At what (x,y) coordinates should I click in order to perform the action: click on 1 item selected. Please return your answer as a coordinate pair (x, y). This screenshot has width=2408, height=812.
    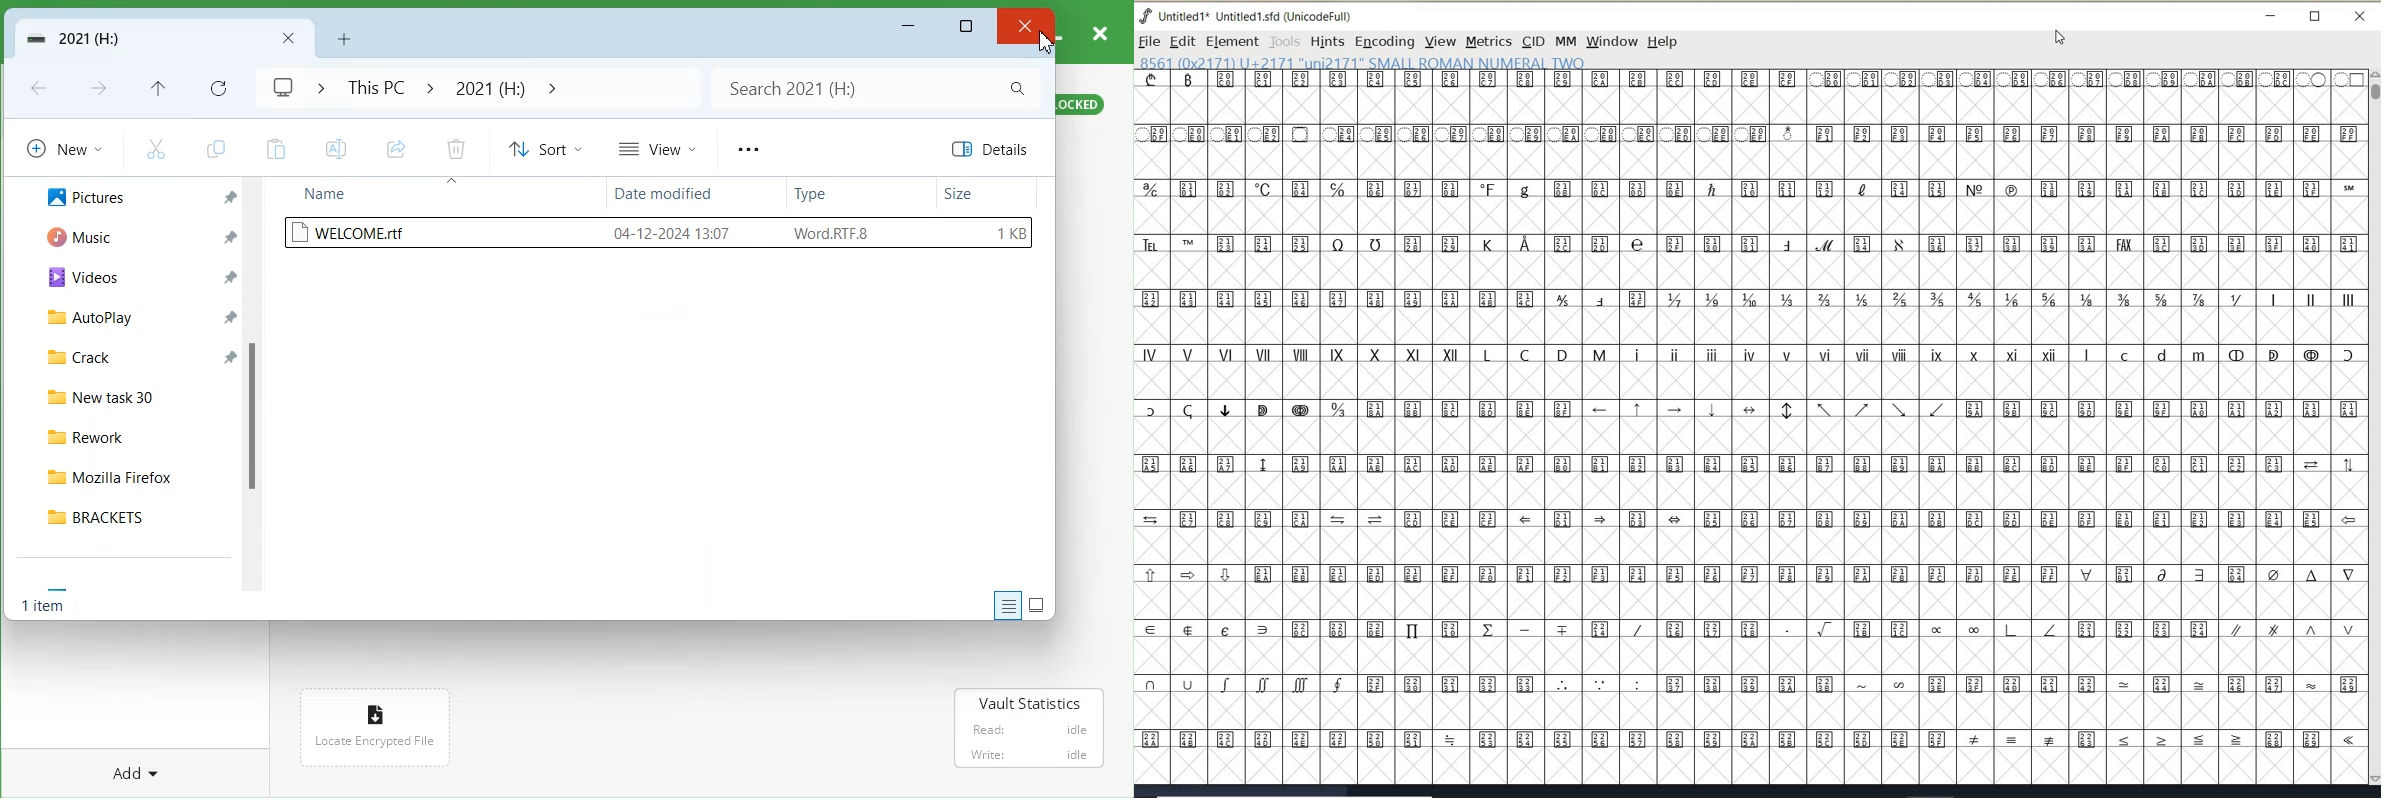
    Looking at the image, I should click on (145, 605).